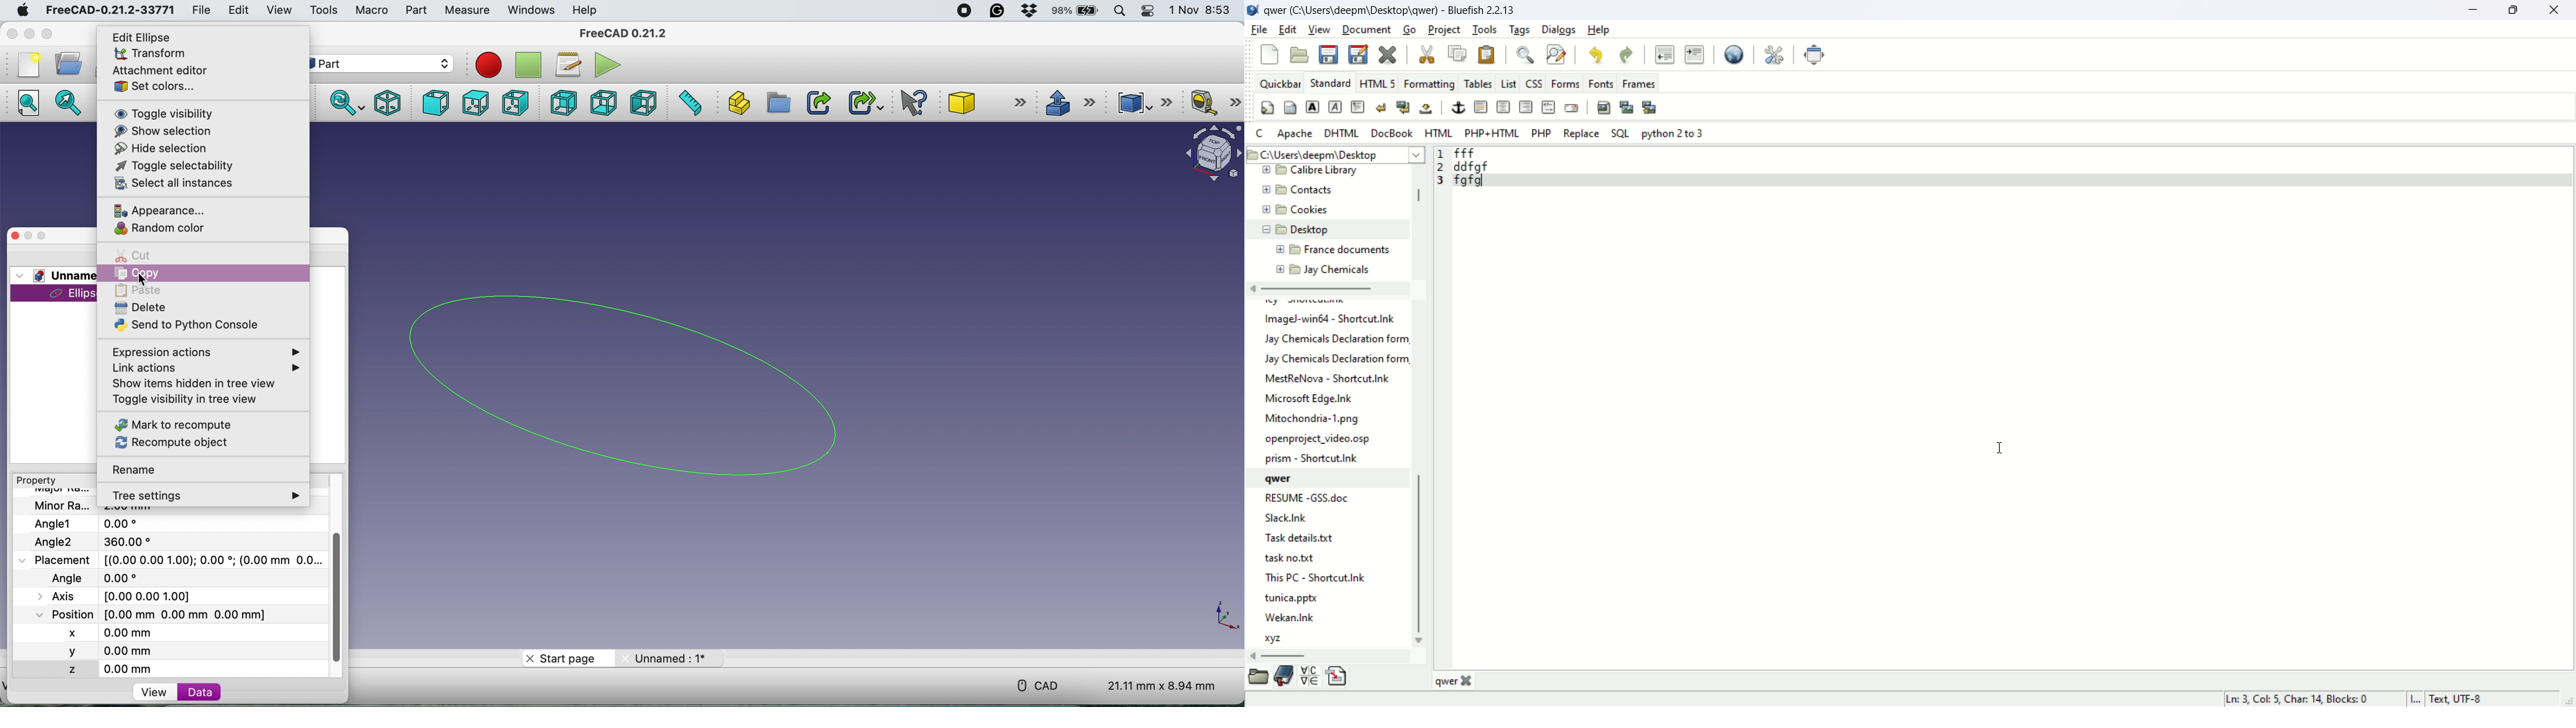 This screenshot has width=2576, height=728. What do you see at coordinates (1276, 638) in the screenshot?
I see `xyz` at bounding box center [1276, 638].